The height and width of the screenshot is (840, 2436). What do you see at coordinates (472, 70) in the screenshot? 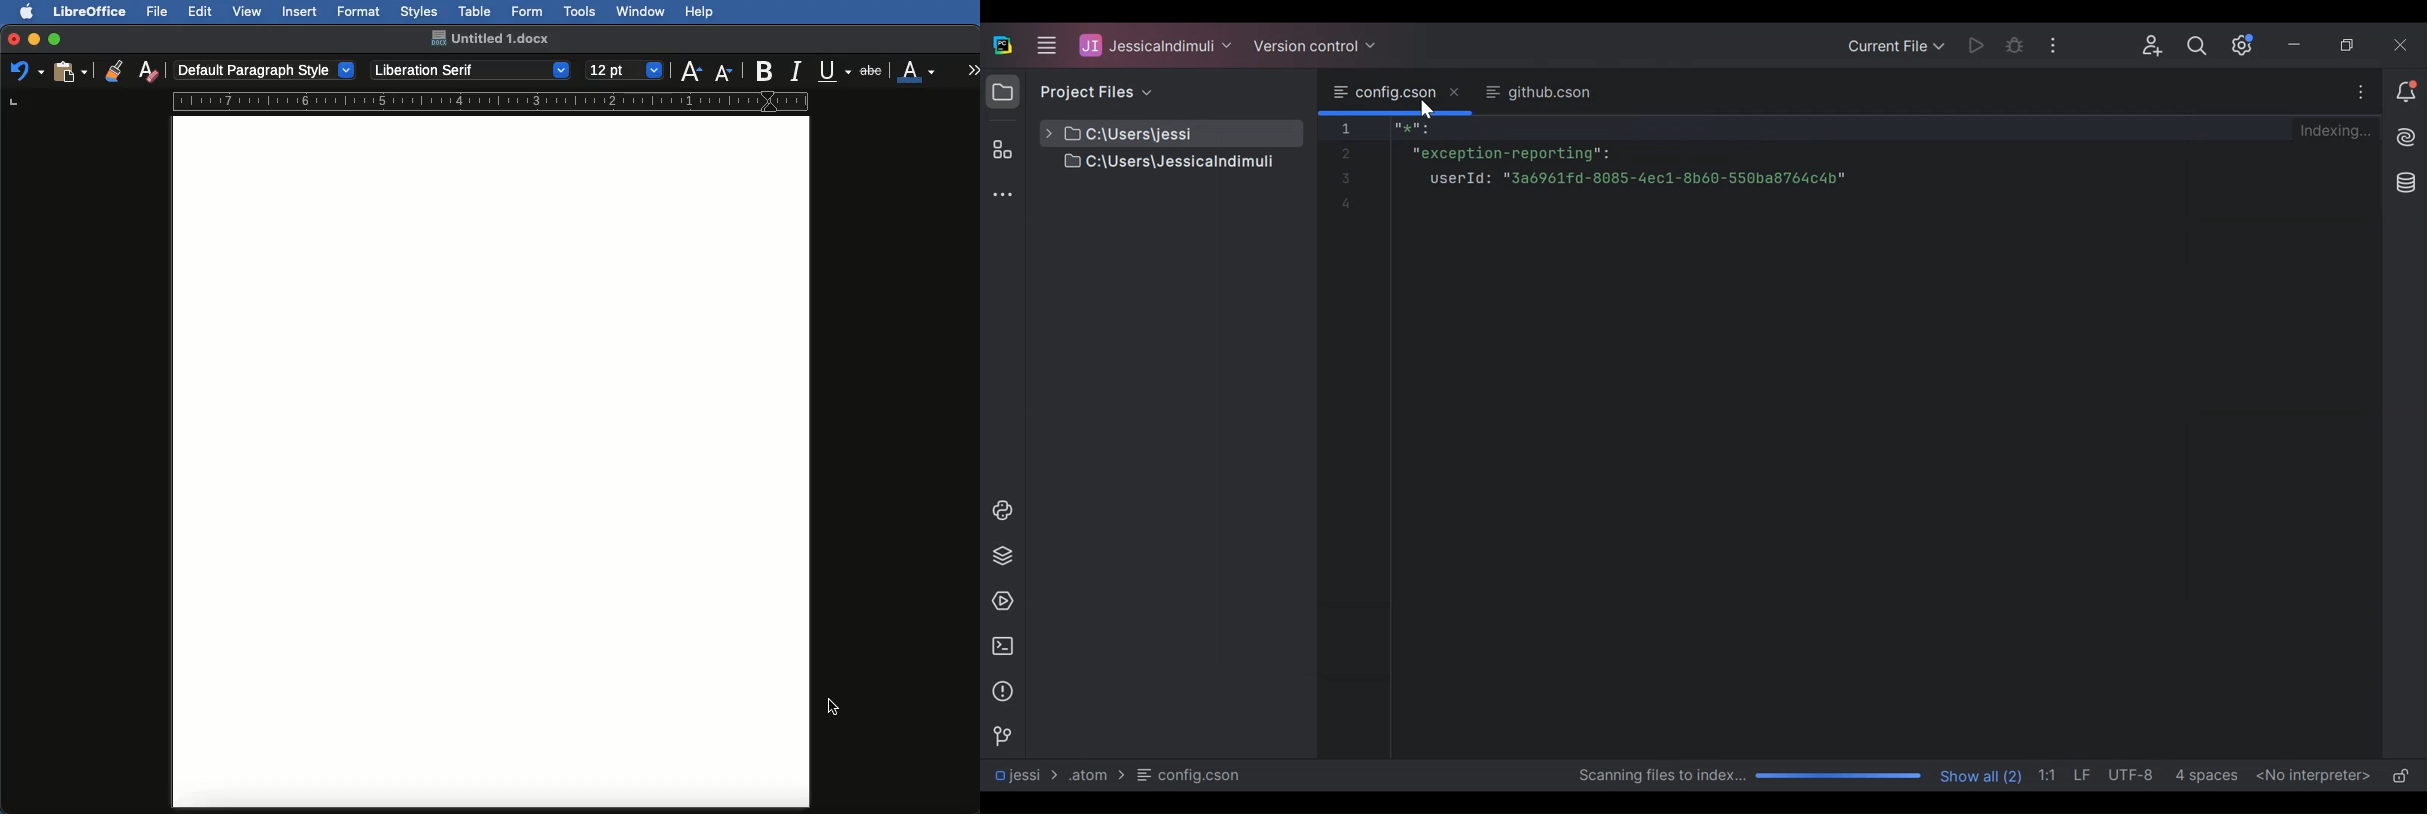
I see `Font style` at bounding box center [472, 70].